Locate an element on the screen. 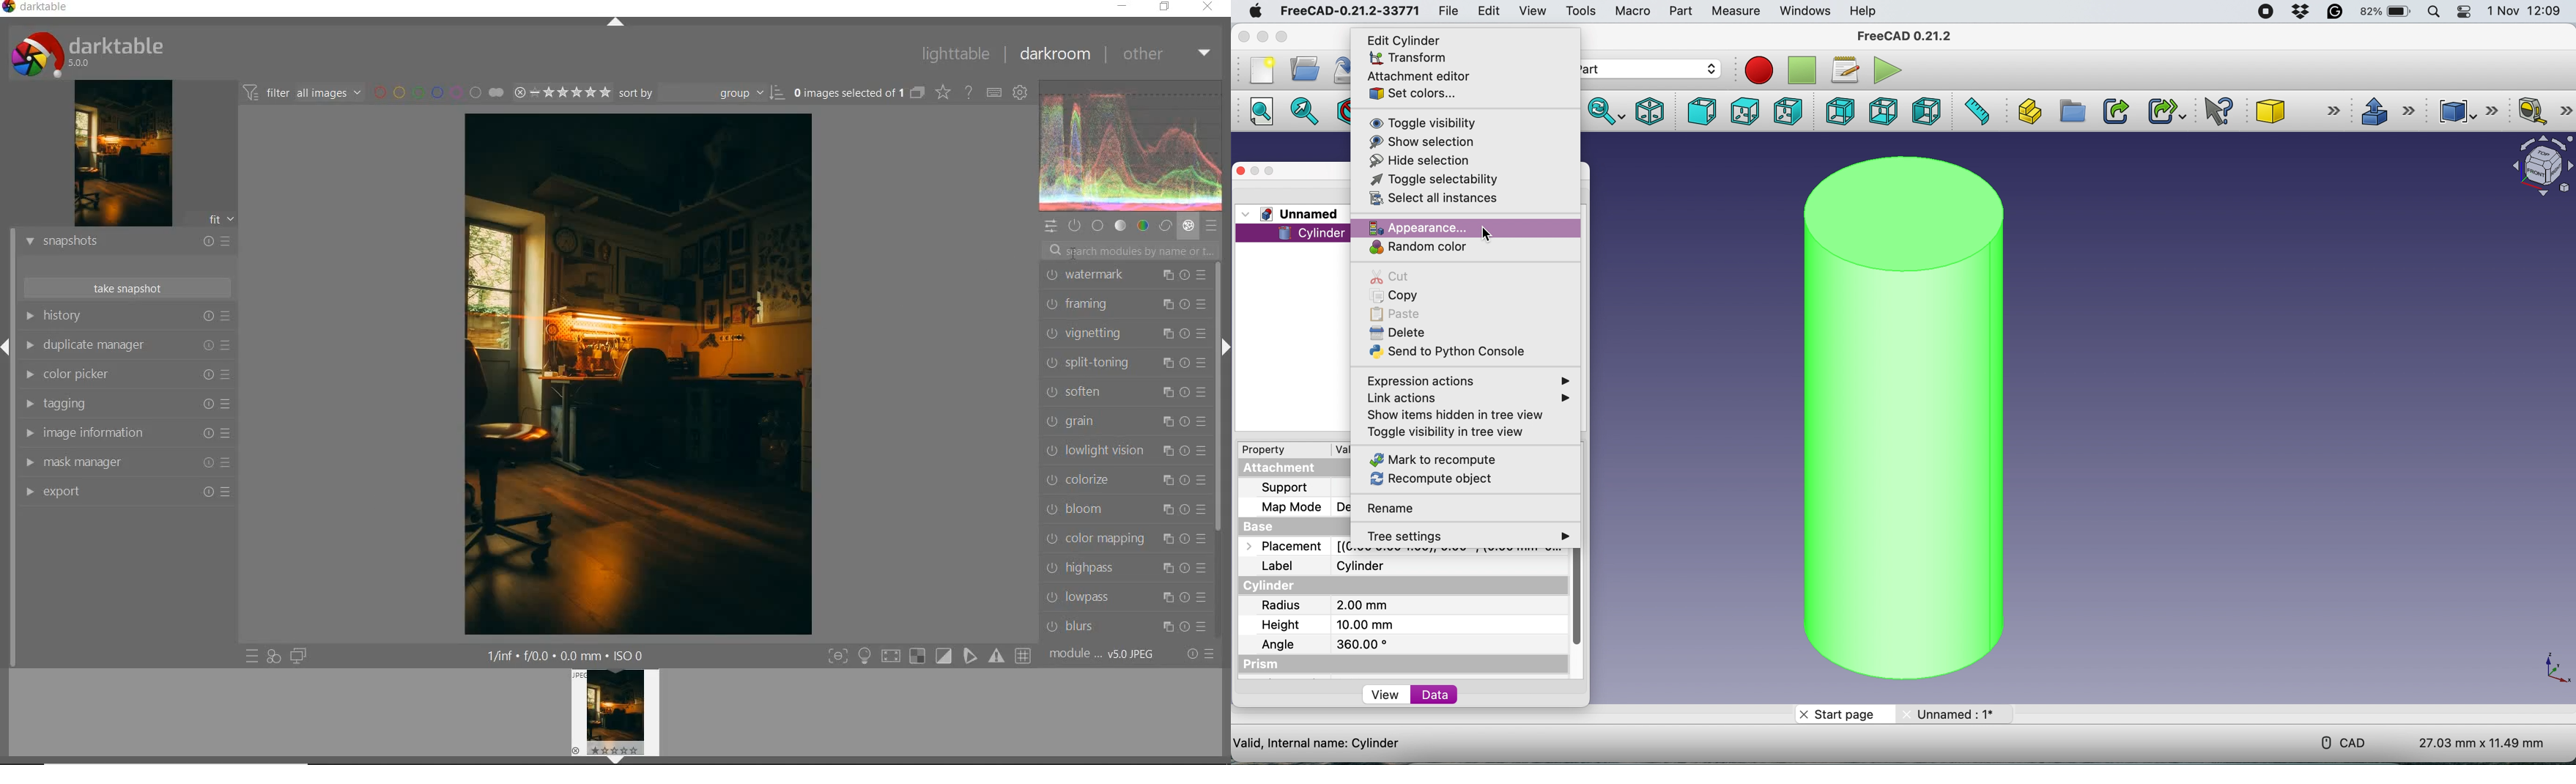 The width and height of the screenshot is (2576, 784). support is located at coordinates (1282, 487).